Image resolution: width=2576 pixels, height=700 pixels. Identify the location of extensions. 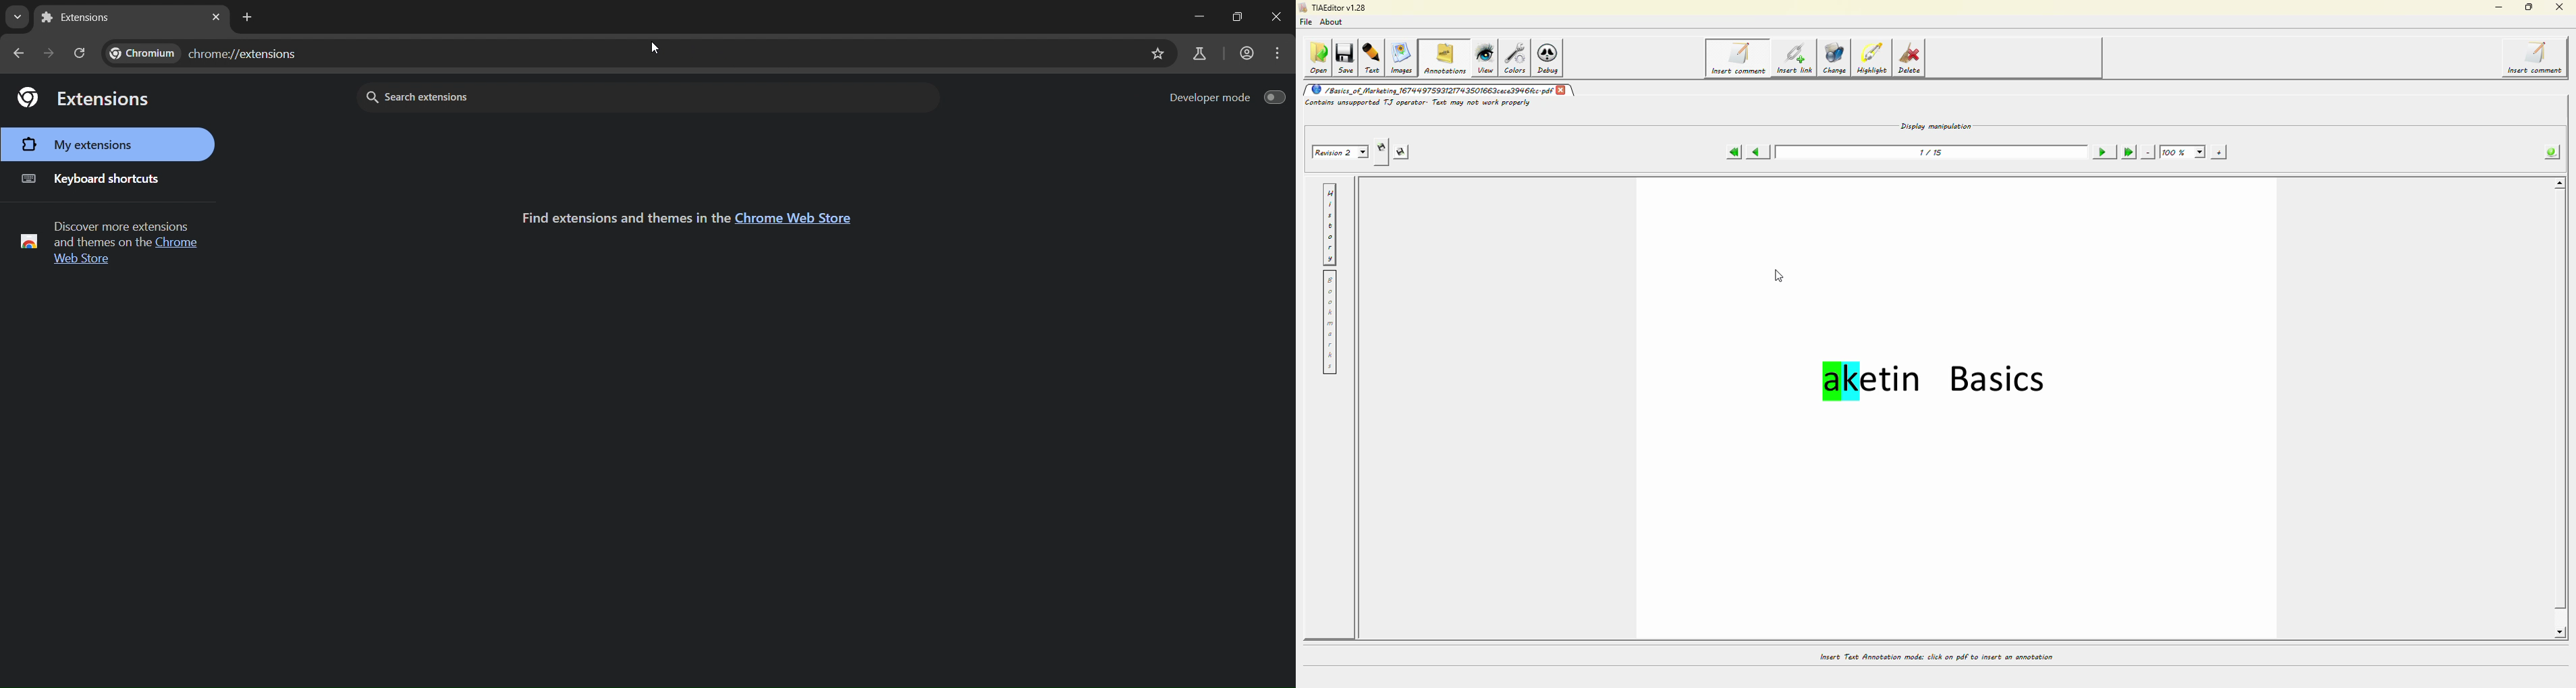
(84, 96).